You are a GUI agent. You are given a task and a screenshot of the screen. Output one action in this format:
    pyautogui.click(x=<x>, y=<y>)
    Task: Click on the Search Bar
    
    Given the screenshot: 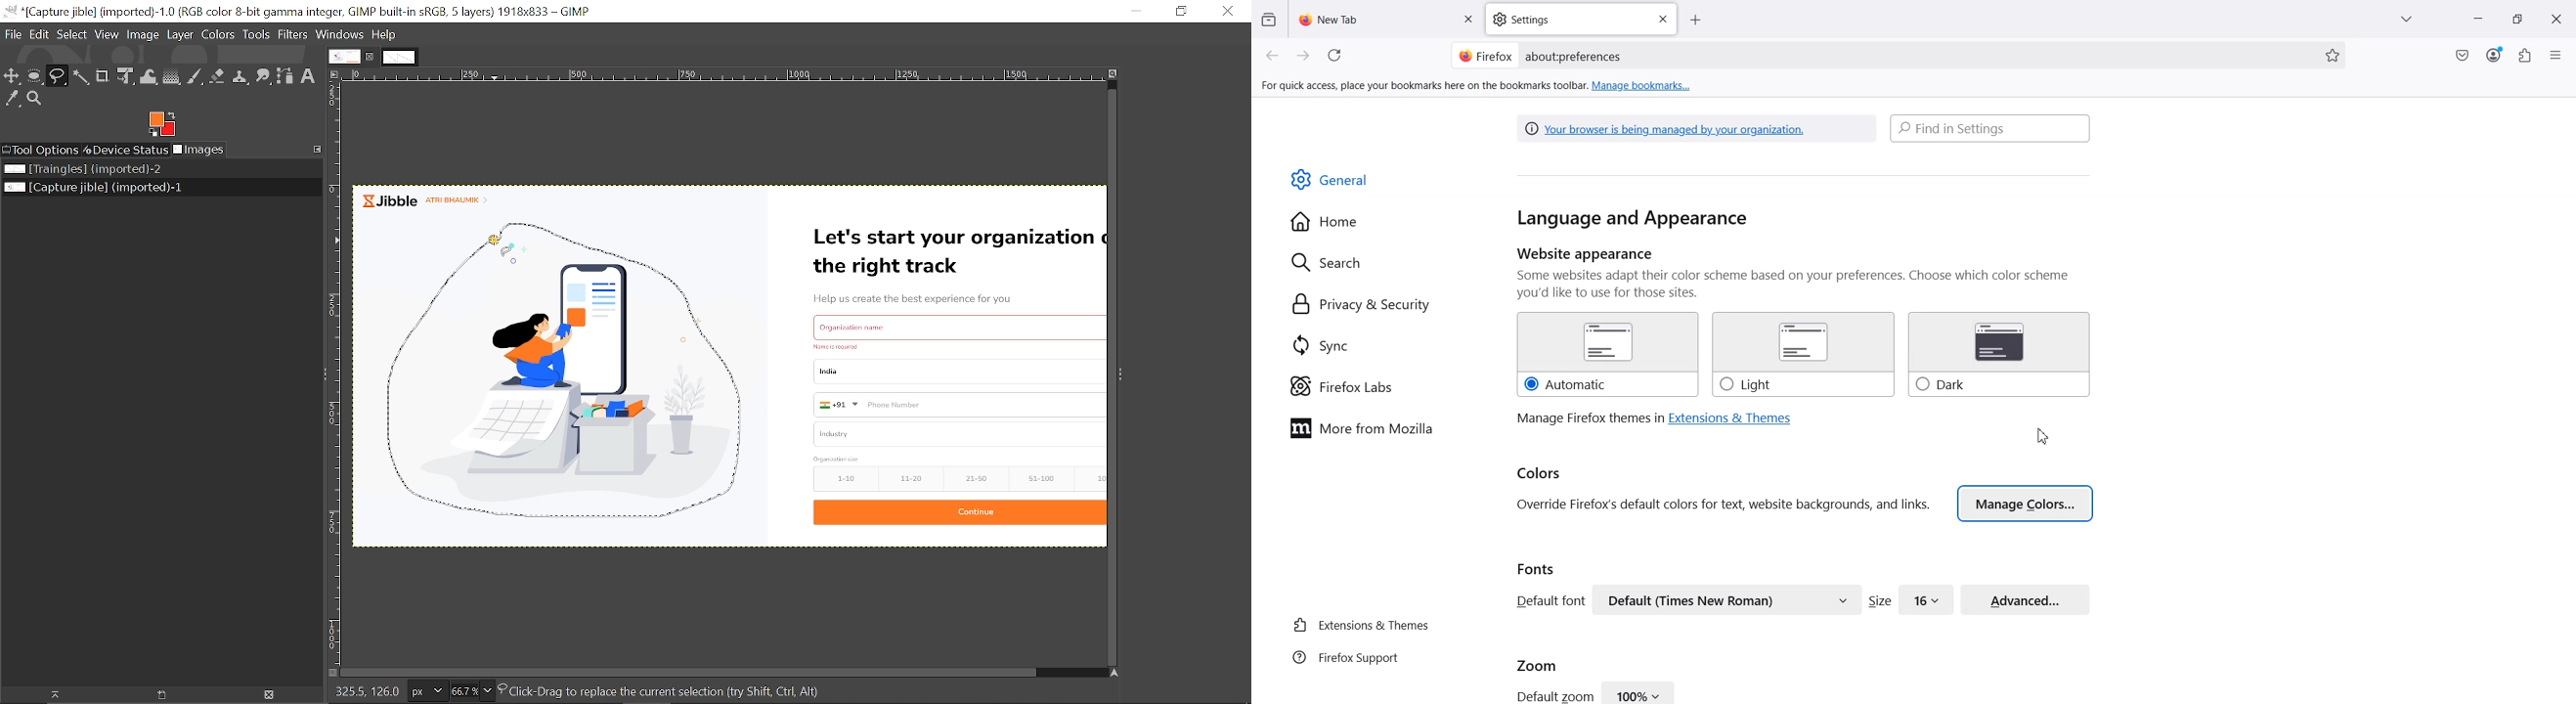 What is the action you would take?
    pyautogui.click(x=1896, y=55)
    